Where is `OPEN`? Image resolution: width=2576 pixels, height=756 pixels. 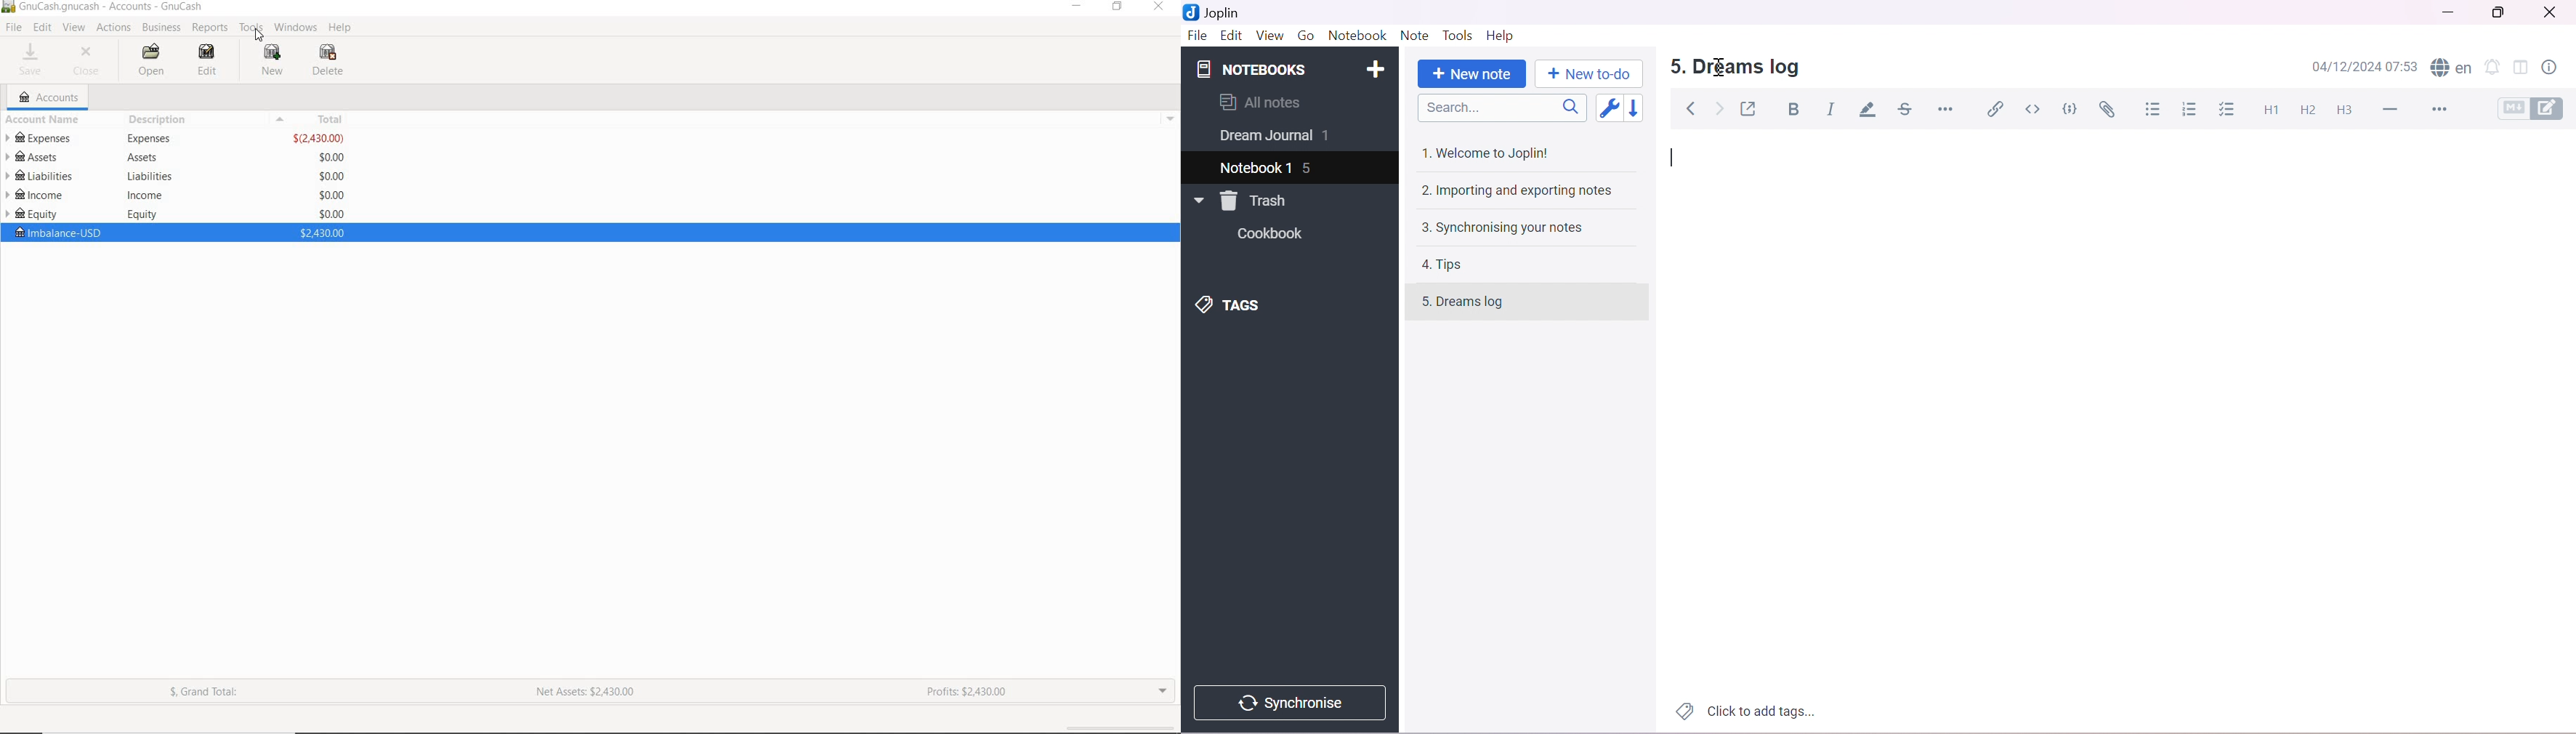 OPEN is located at coordinates (153, 60).